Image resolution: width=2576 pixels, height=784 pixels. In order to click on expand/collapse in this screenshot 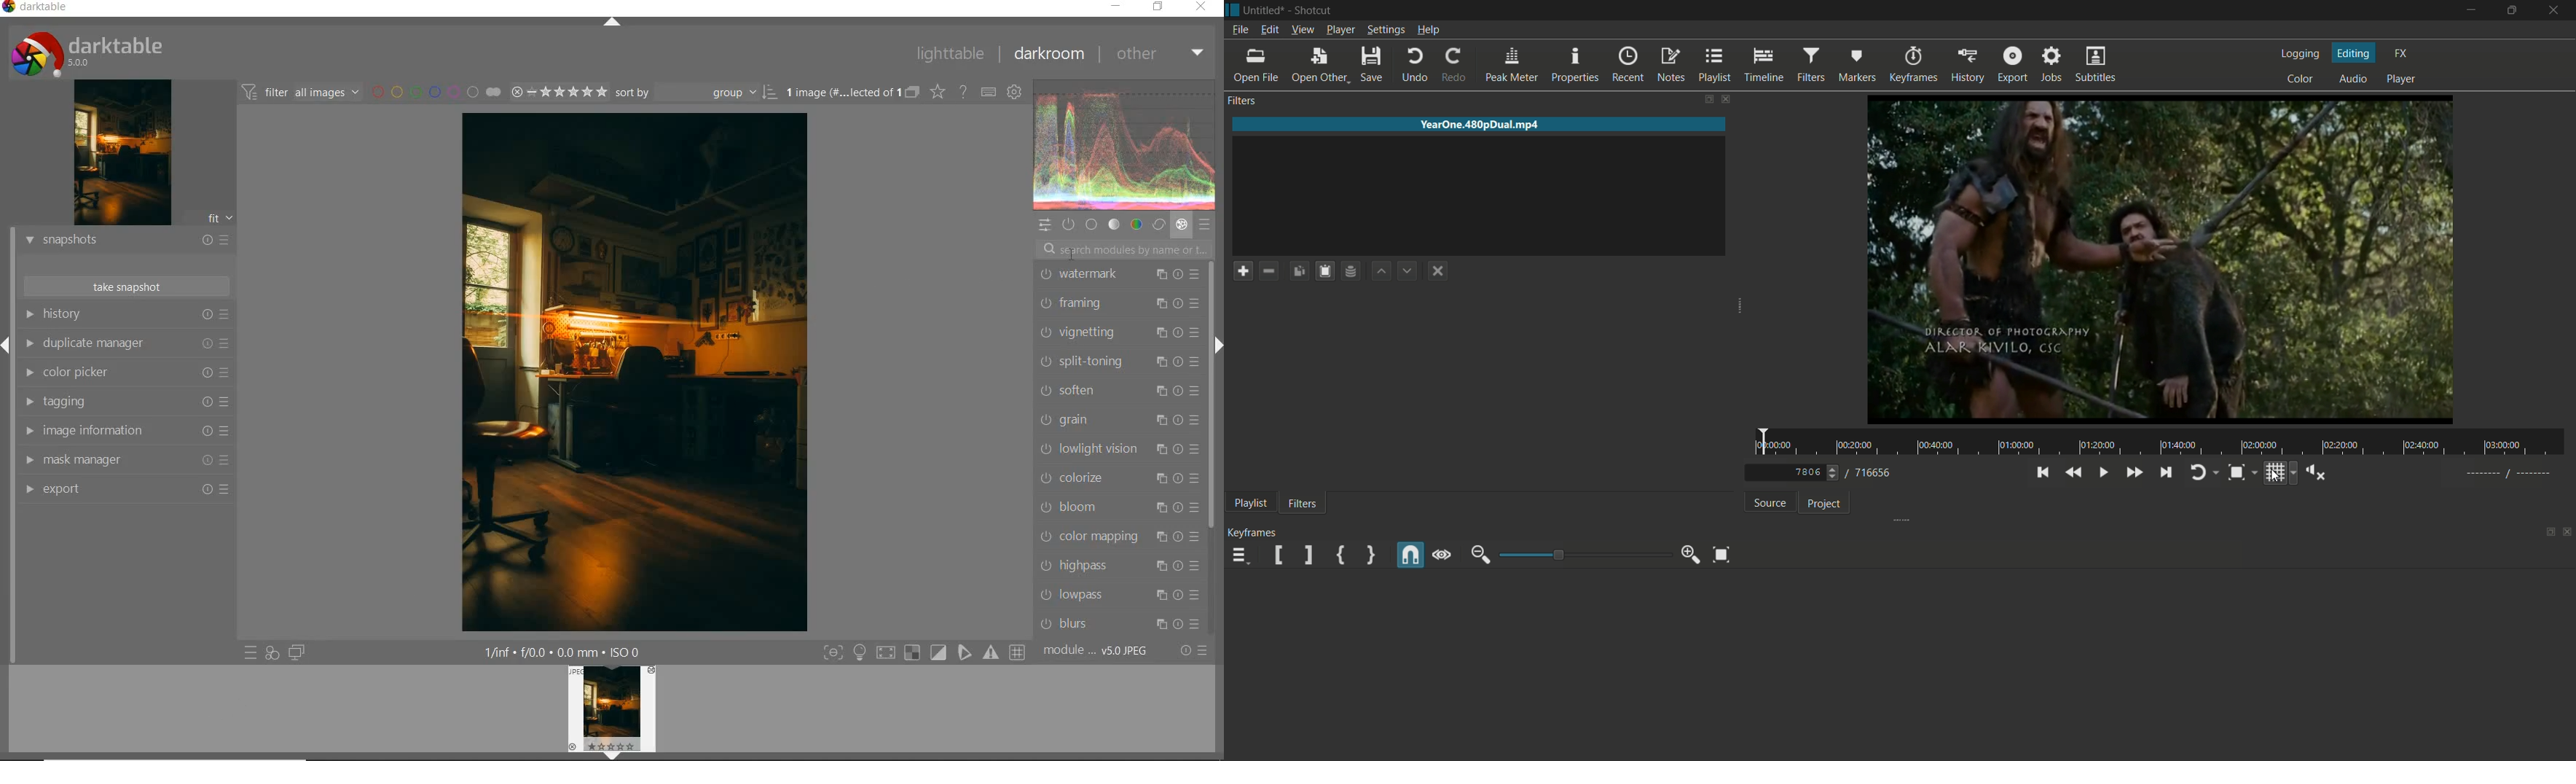, I will do `click(612, 25)`.